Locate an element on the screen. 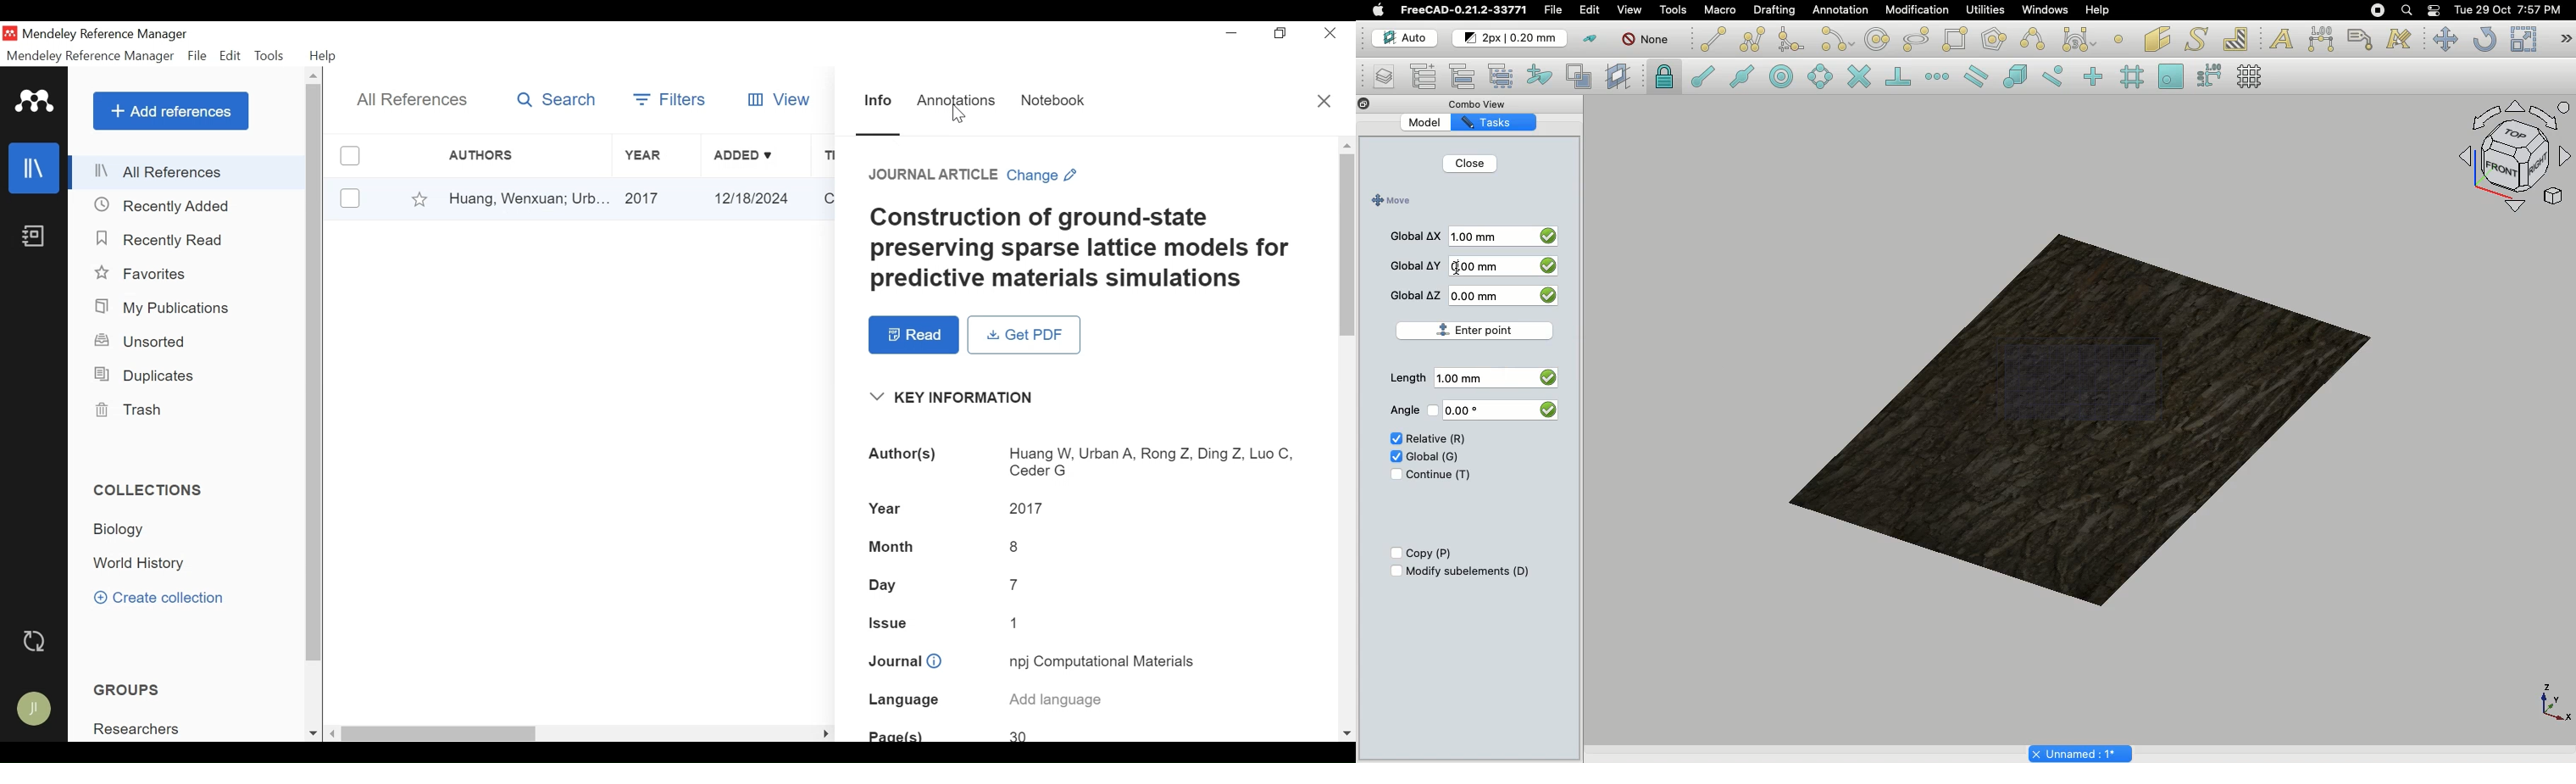  Global is located at coordinates (1434, 455).